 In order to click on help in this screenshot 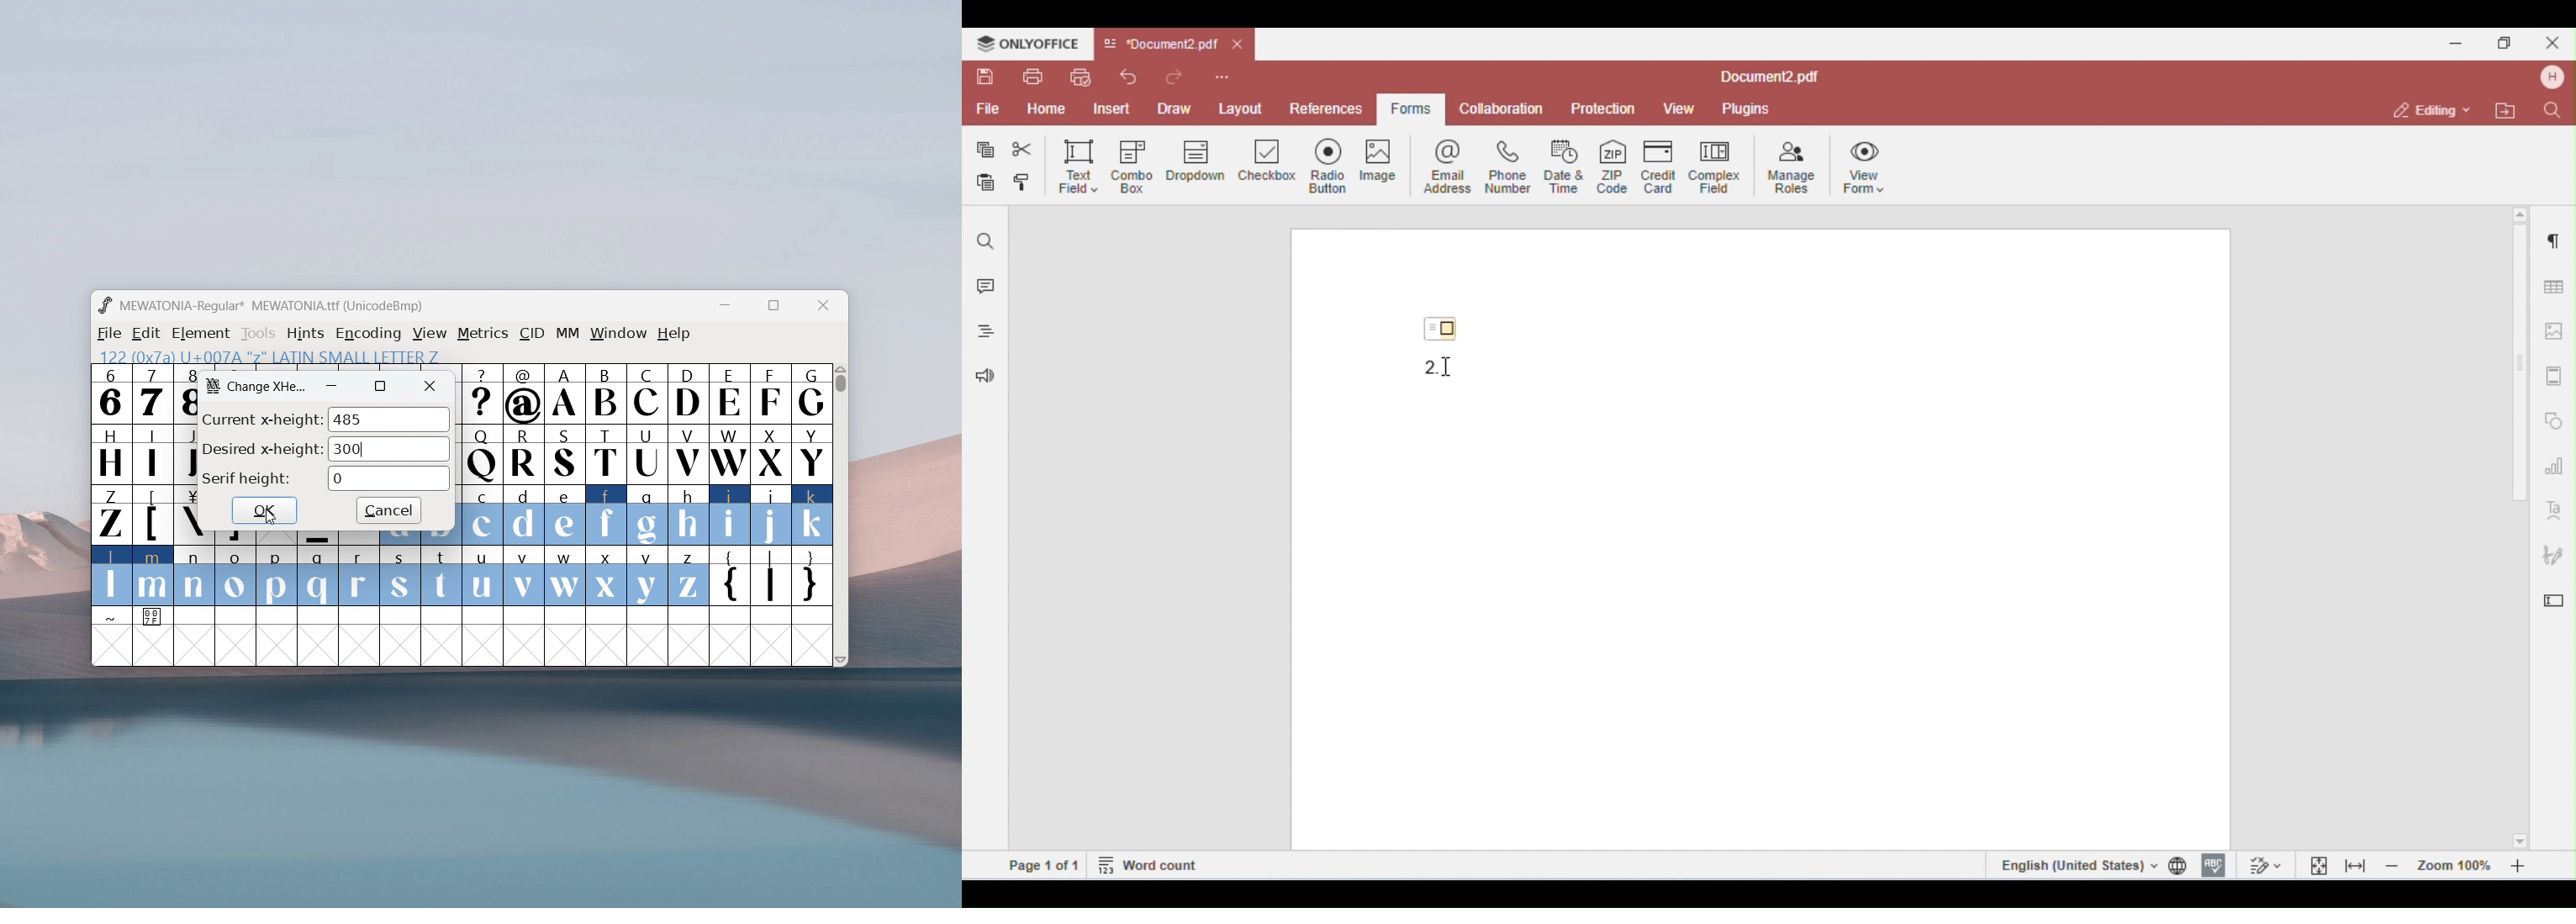, I will do `click(674, 334)`.